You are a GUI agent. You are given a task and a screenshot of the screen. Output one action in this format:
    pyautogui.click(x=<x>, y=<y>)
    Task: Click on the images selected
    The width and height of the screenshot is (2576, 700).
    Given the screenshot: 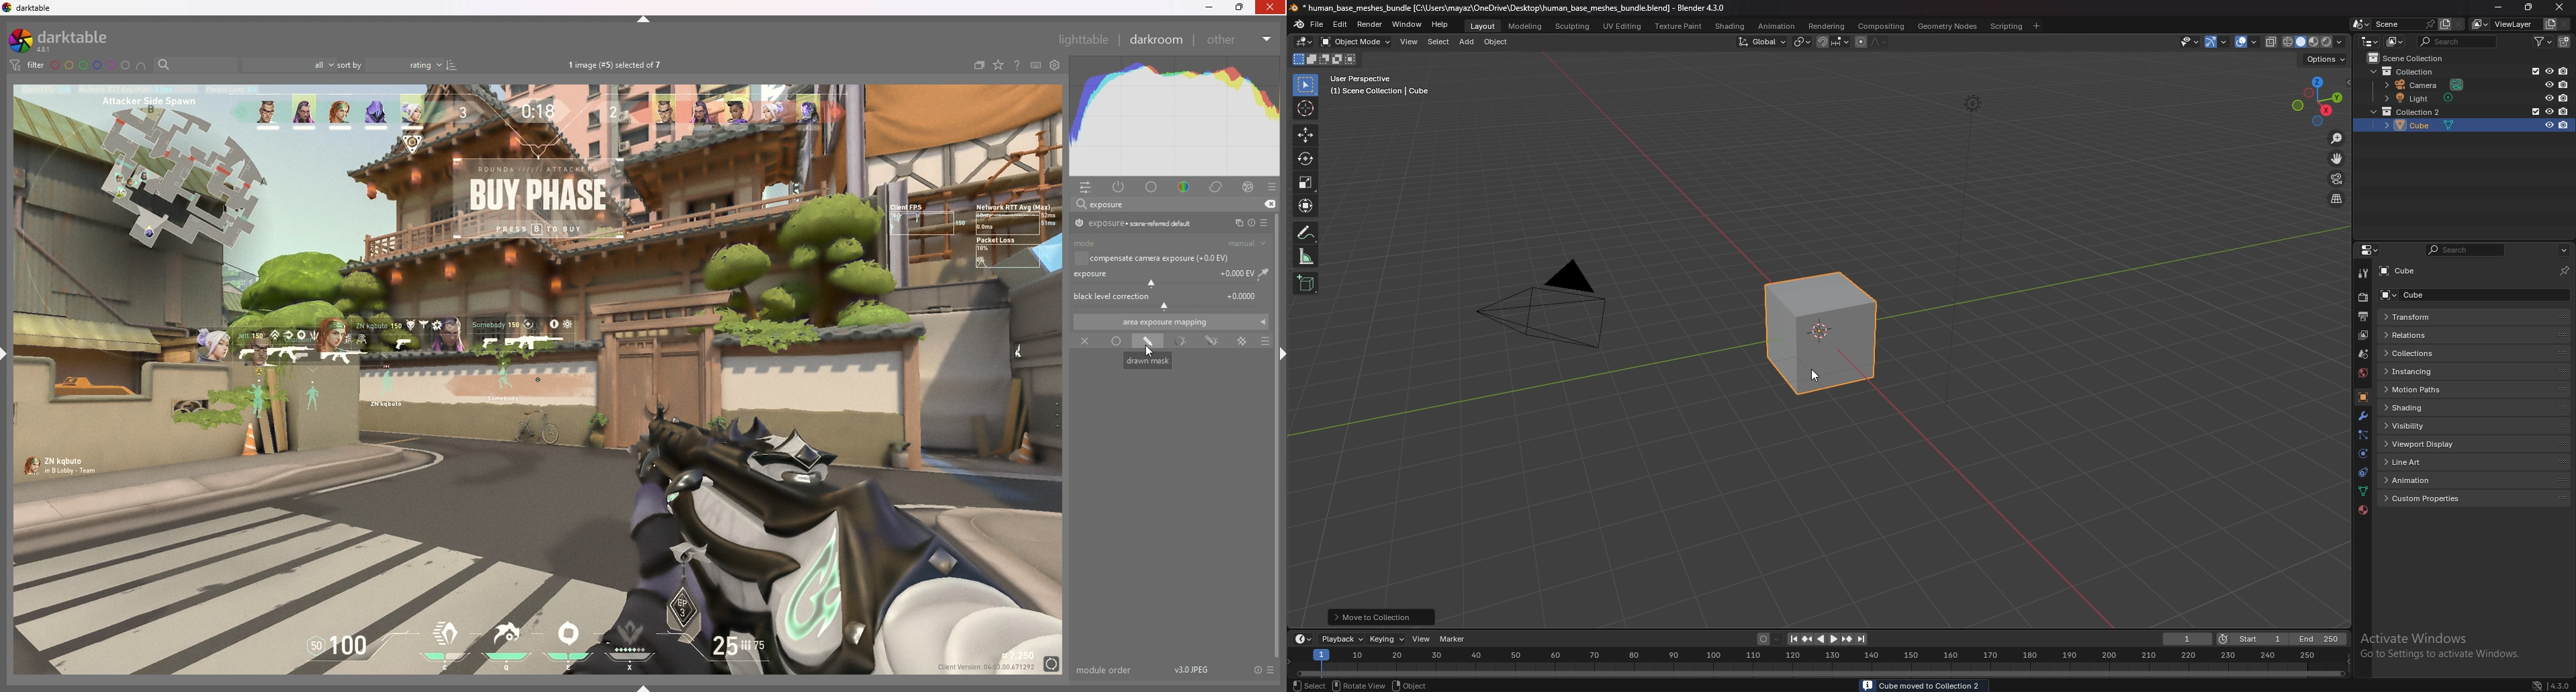 What is the action you would take?
    pyautogui.click(x=617, y=66)
    